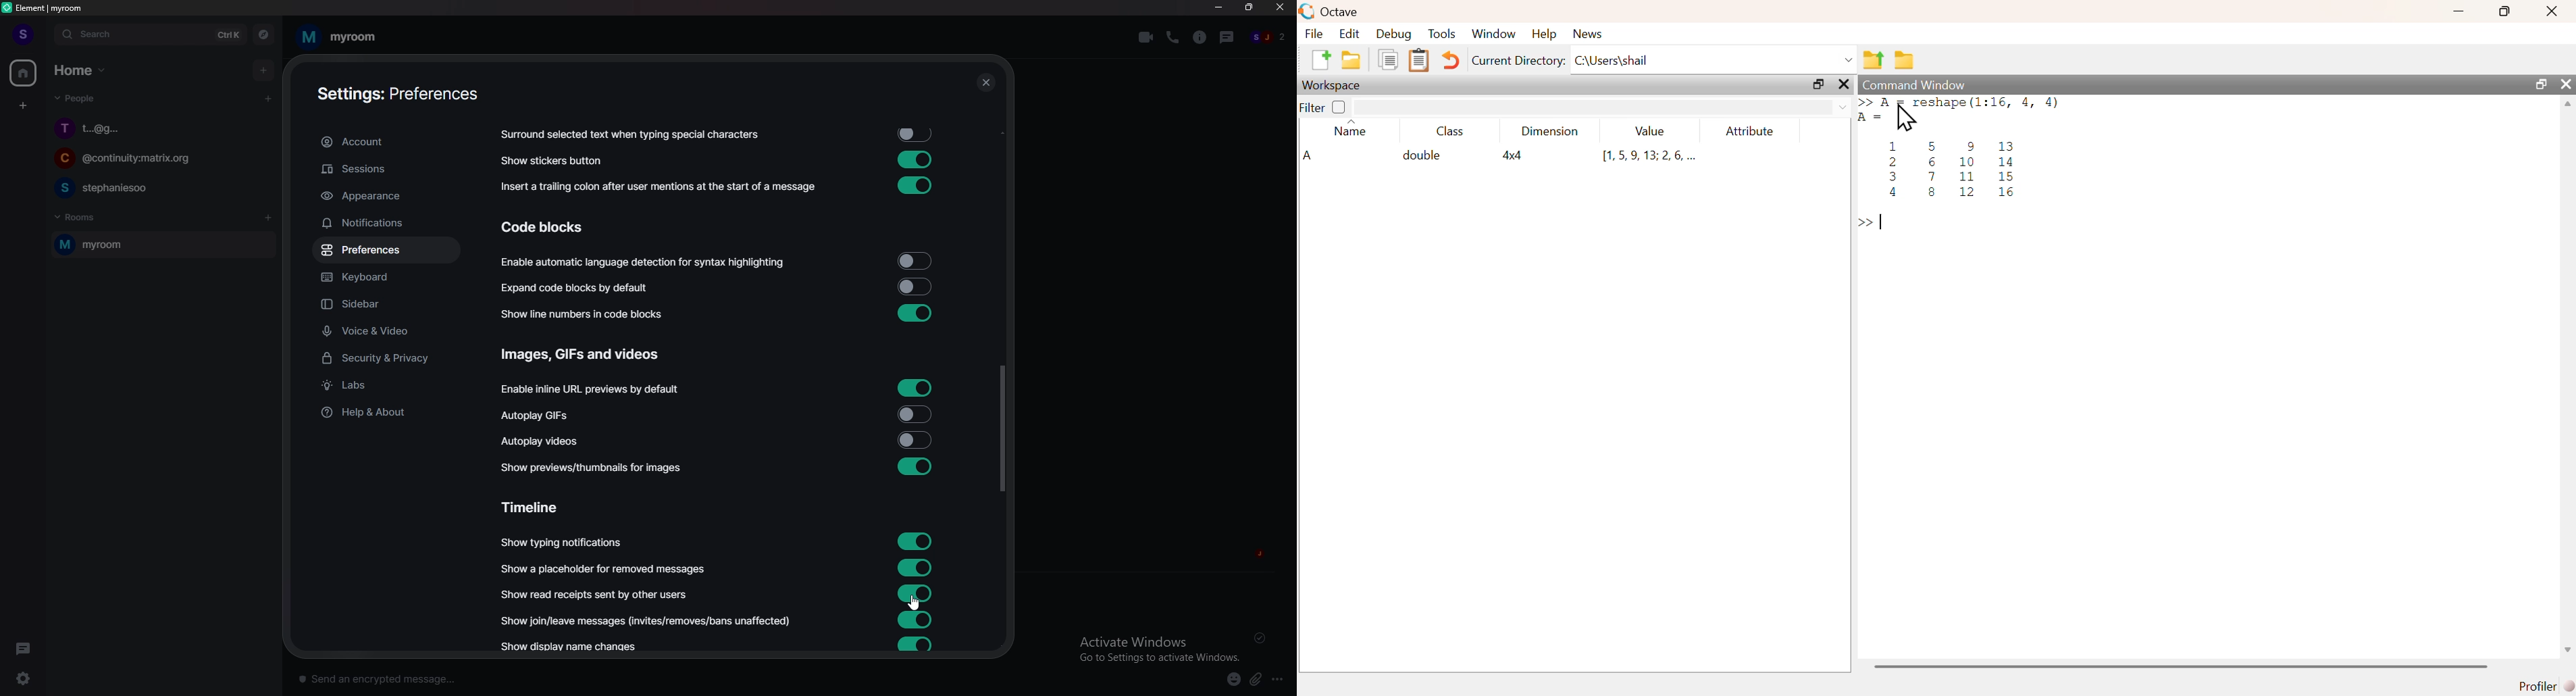 The width and height of the screenshot is (2576, 700). What do you see at coordinates (158, 160) in the screenshot?
I see `chat` at bounding box center [158, 160].